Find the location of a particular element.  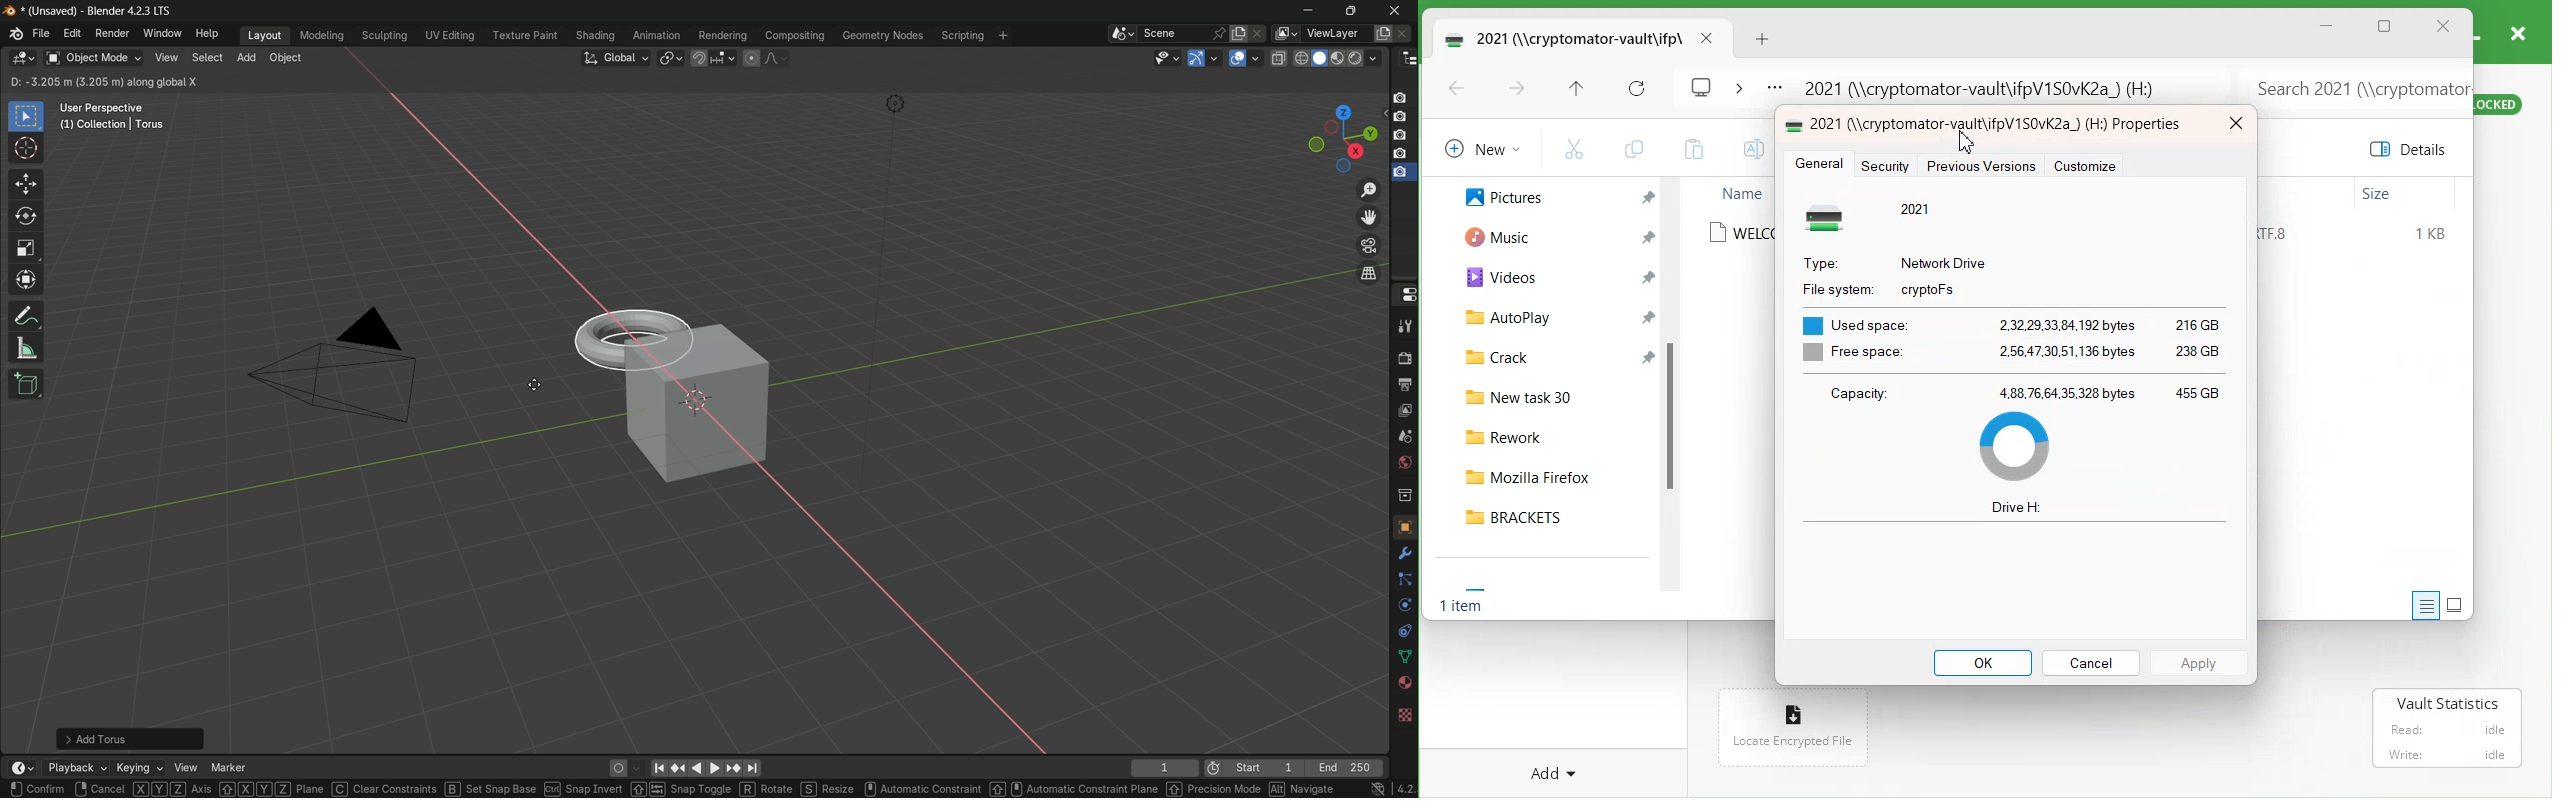

edit menu is located at coordinates (71, 33).